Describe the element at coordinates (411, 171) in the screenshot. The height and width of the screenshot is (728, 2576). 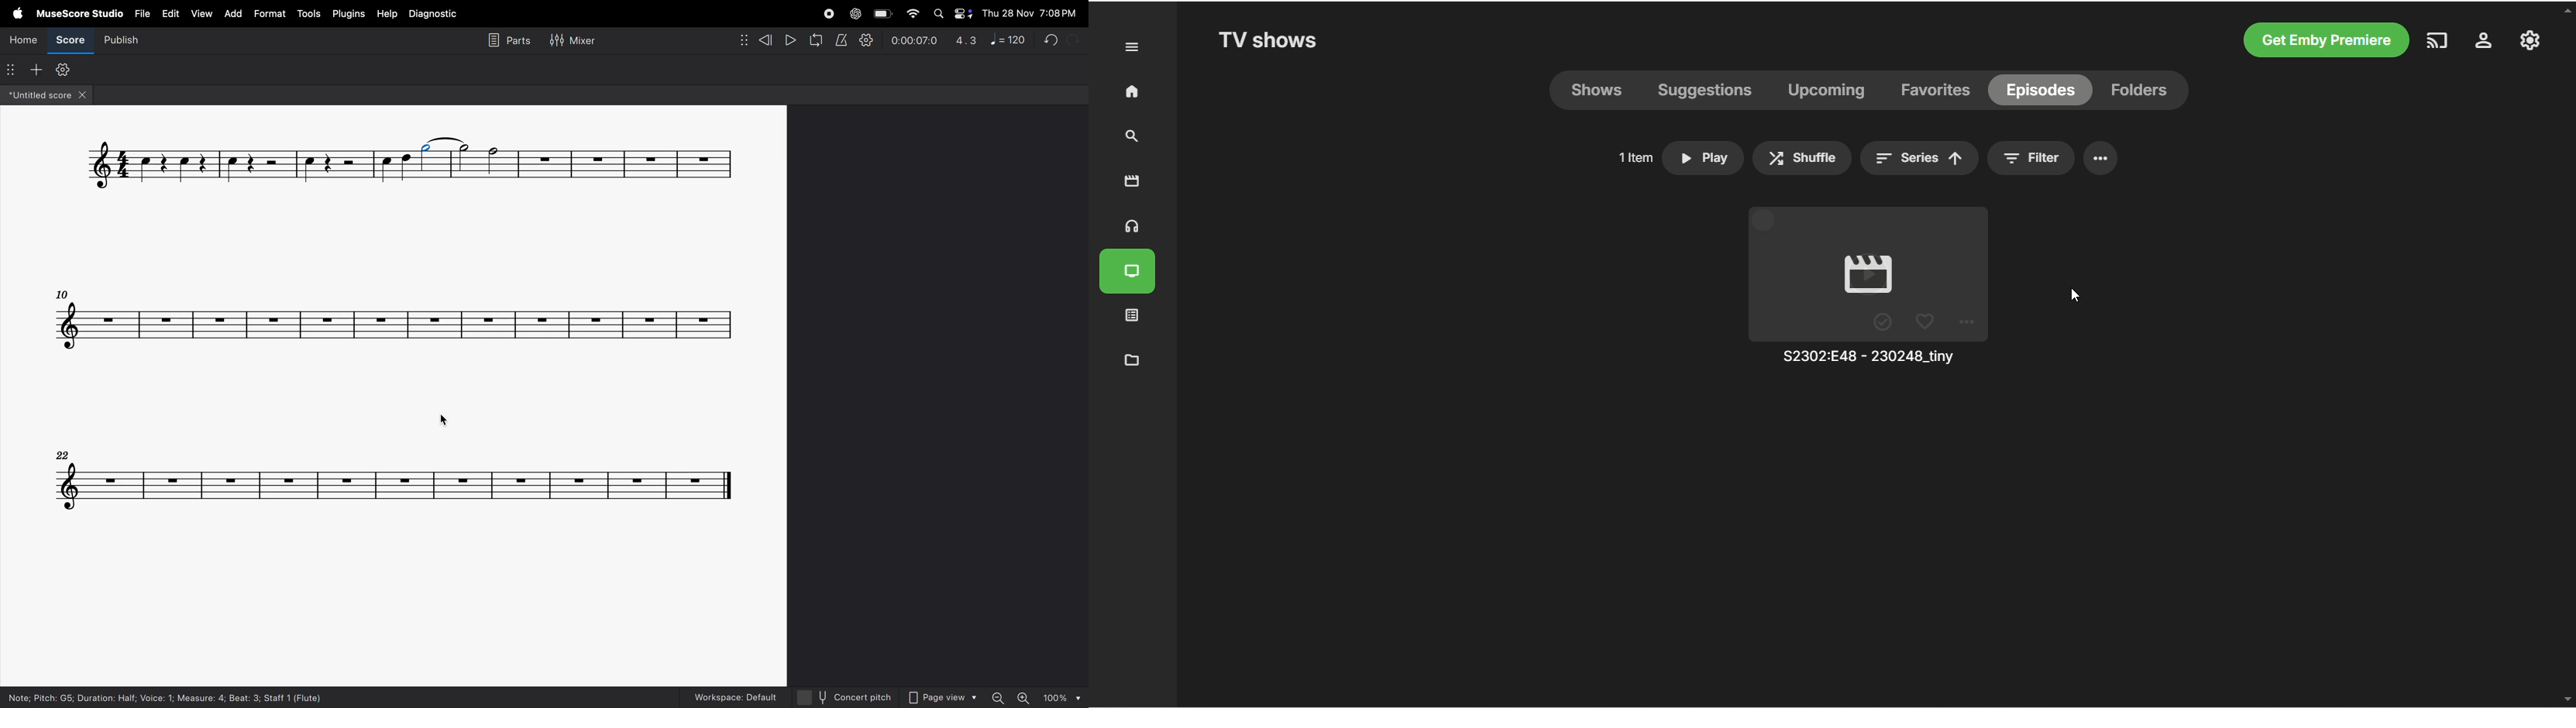
I see `notes` at that location.